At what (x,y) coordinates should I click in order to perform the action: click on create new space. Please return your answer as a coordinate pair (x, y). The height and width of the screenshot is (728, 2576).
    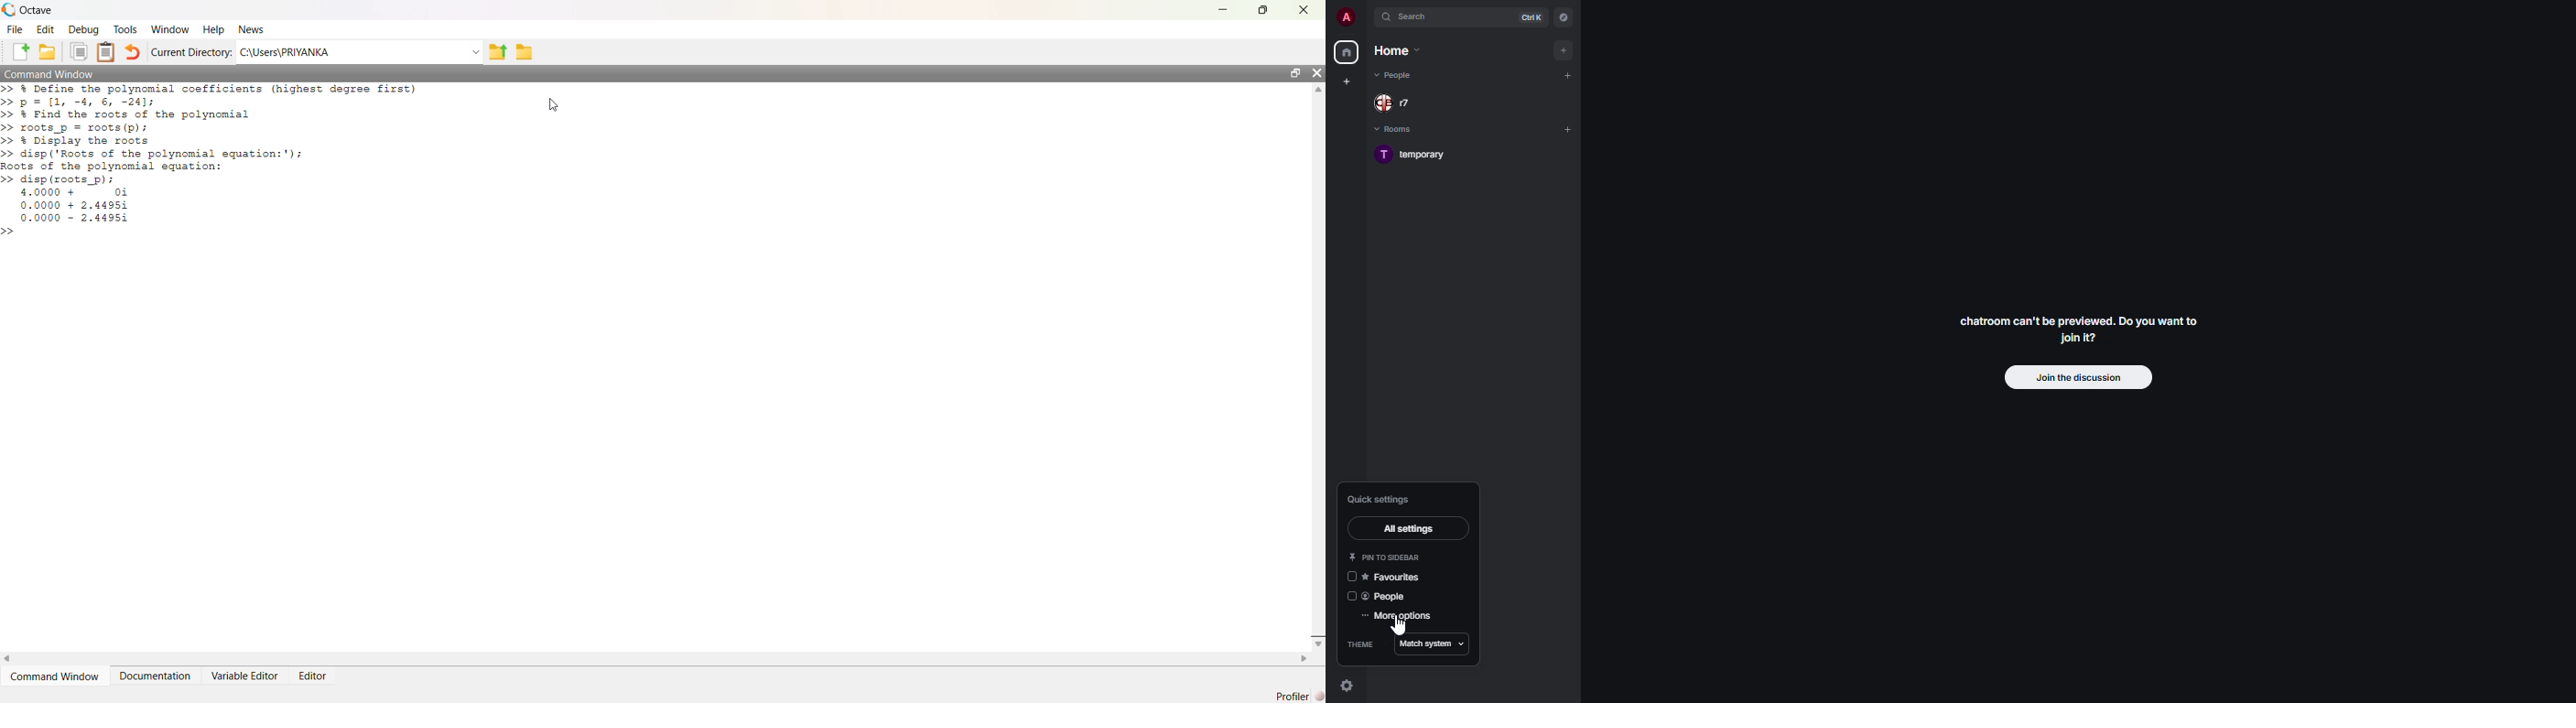
    Looking at the image, I should click on (1344, 81).